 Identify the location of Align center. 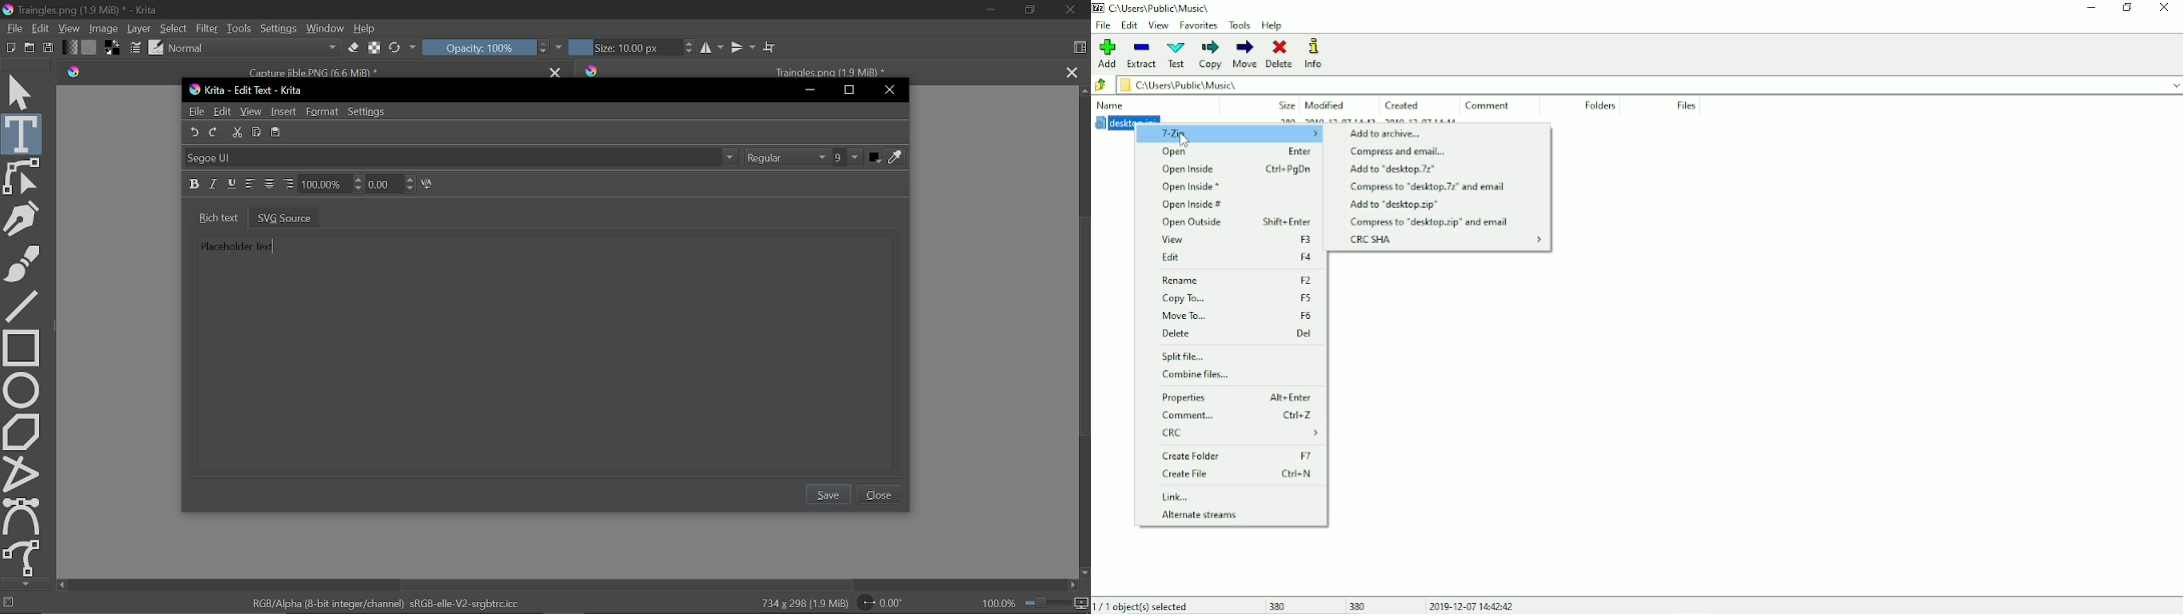
(270, 185).